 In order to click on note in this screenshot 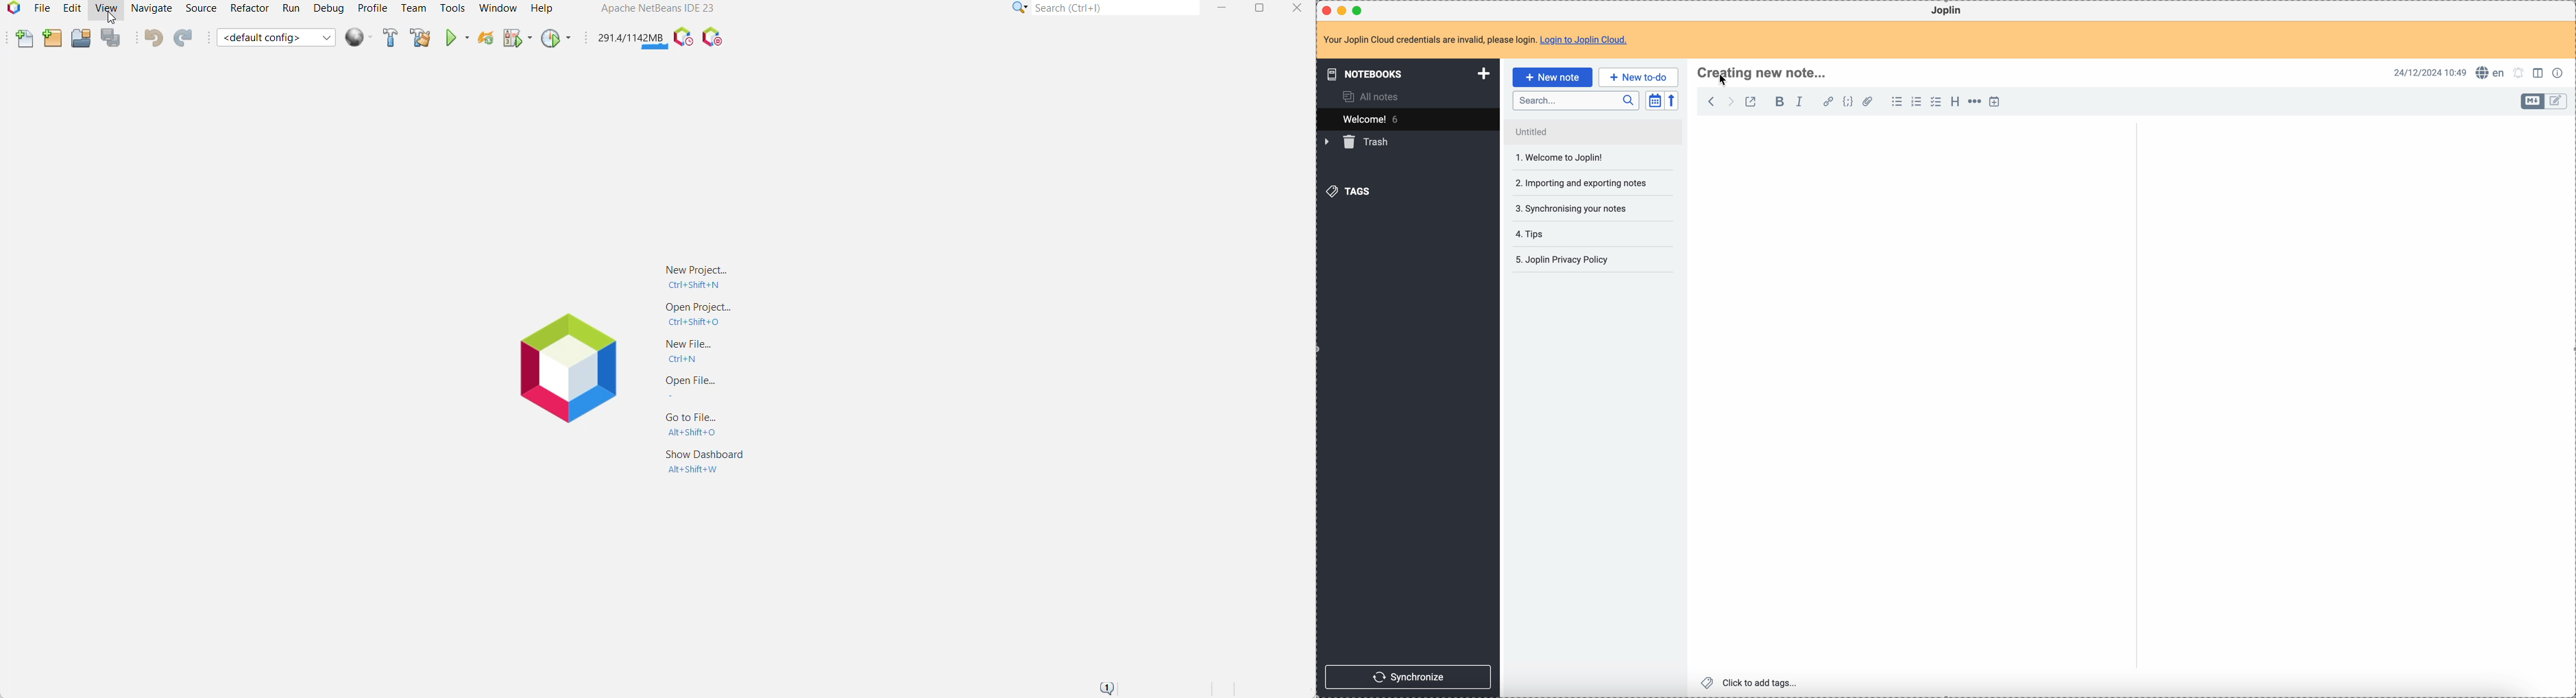, I will do `click(1475, 39)`.